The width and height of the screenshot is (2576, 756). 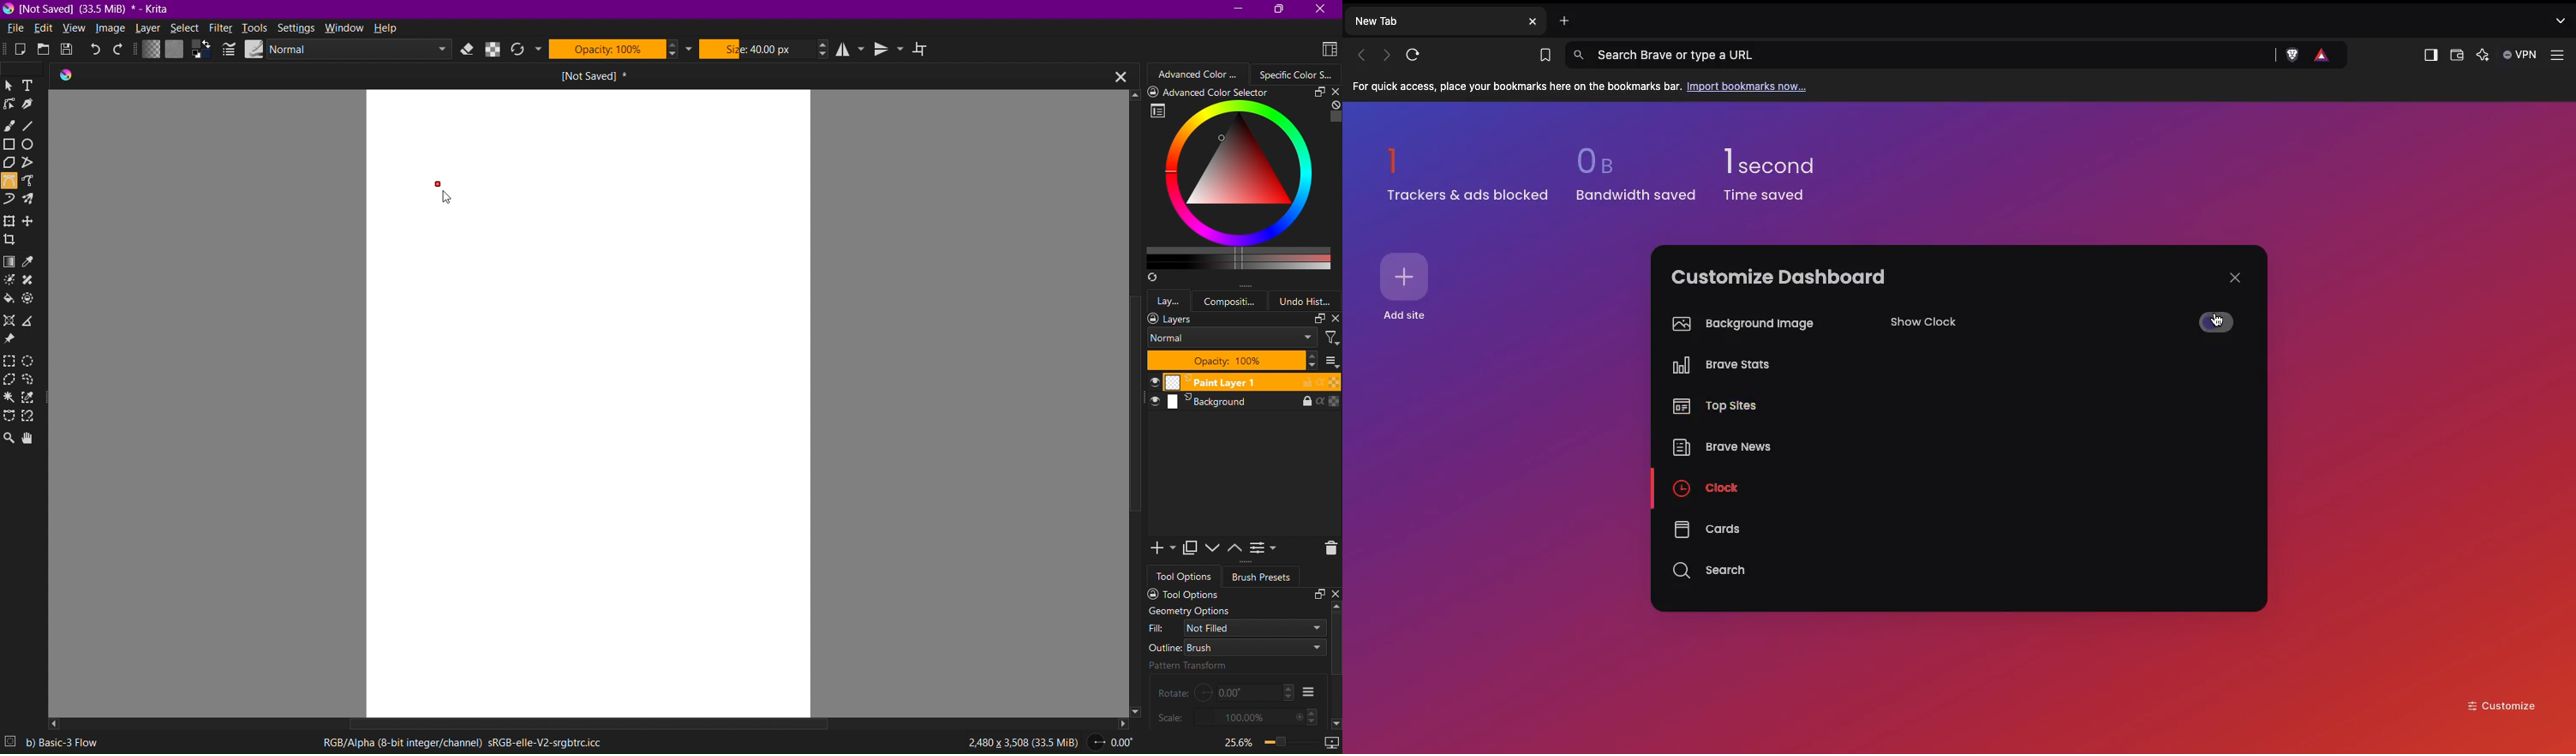 What do you see at coordinates (2216, 320) in the screenshot?
I see `cursor` at bounding box center [2216, 320].